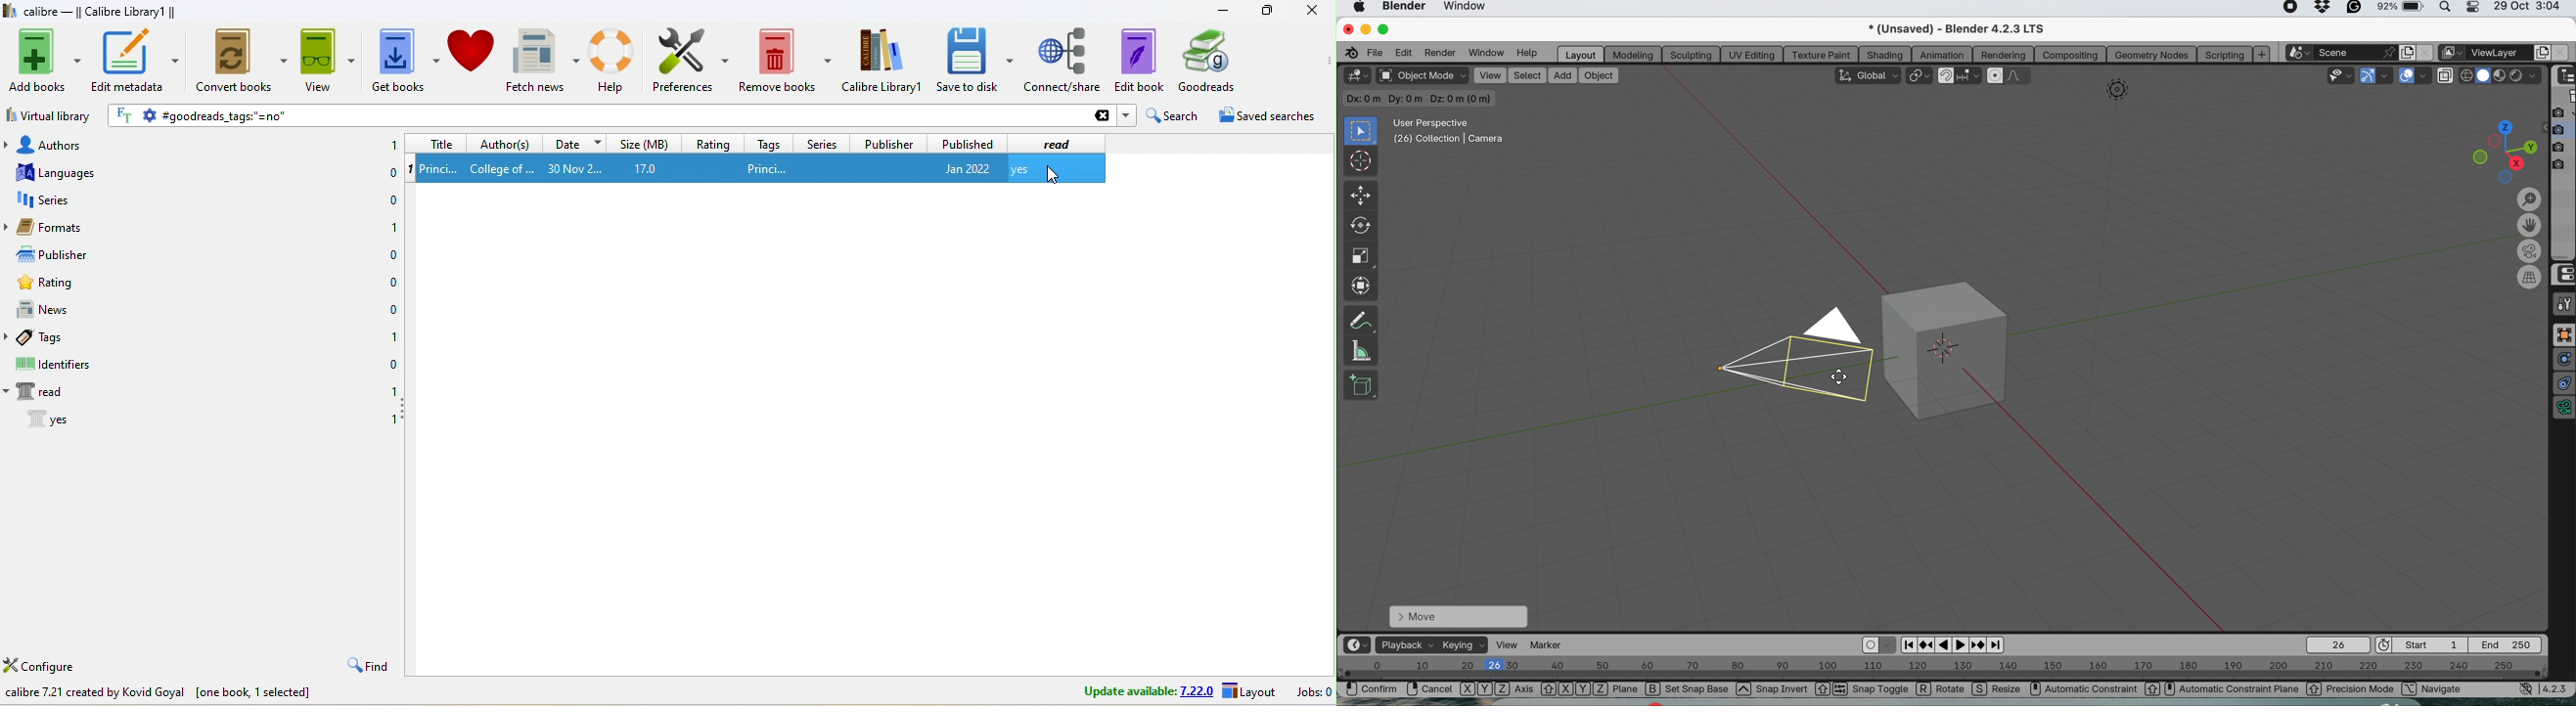  Describe the element at coordinates (1264, 115) in the screenshot. I see `saved searches` at that location.